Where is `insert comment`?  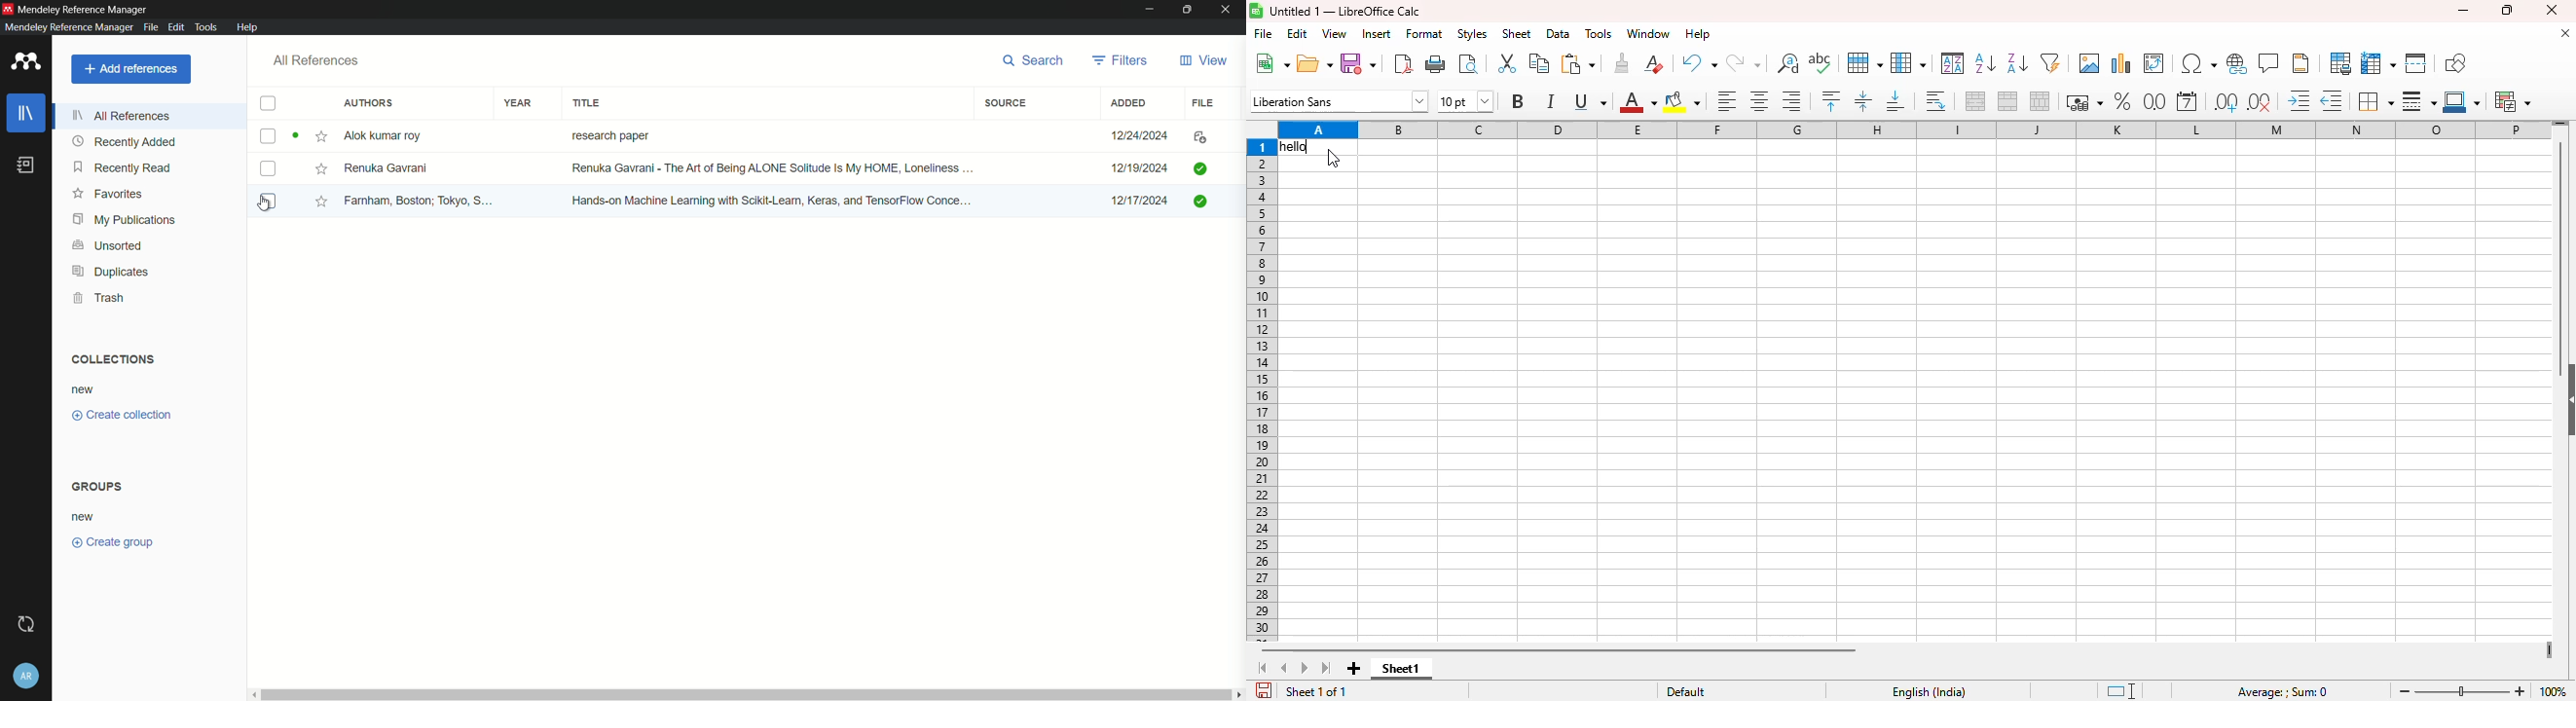
insert comment is located at coordinates (2269, 62).